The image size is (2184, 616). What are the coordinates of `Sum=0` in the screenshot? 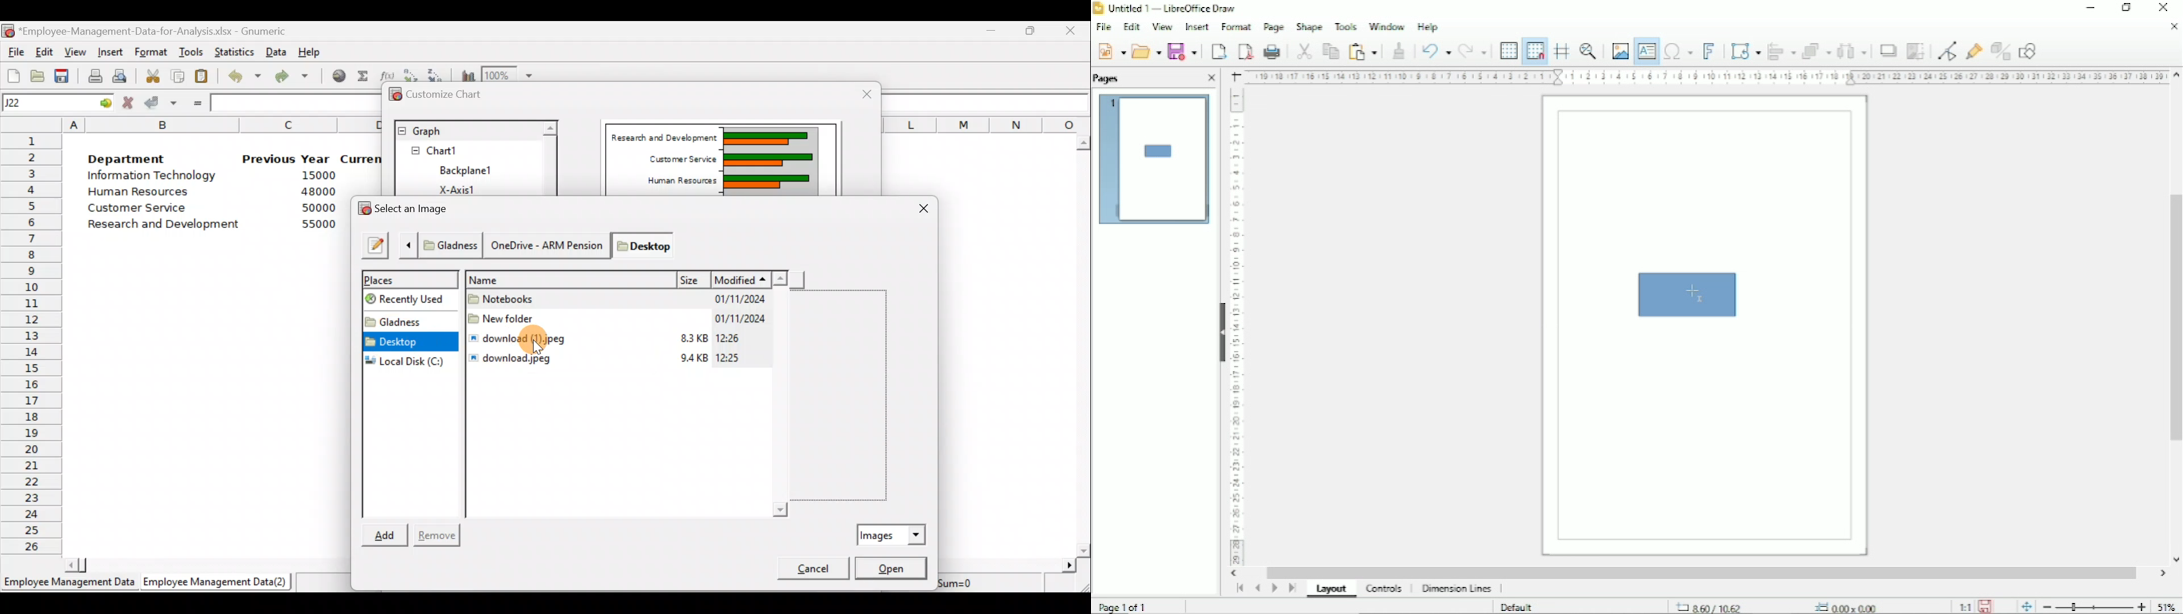 It's located at (972, 582).